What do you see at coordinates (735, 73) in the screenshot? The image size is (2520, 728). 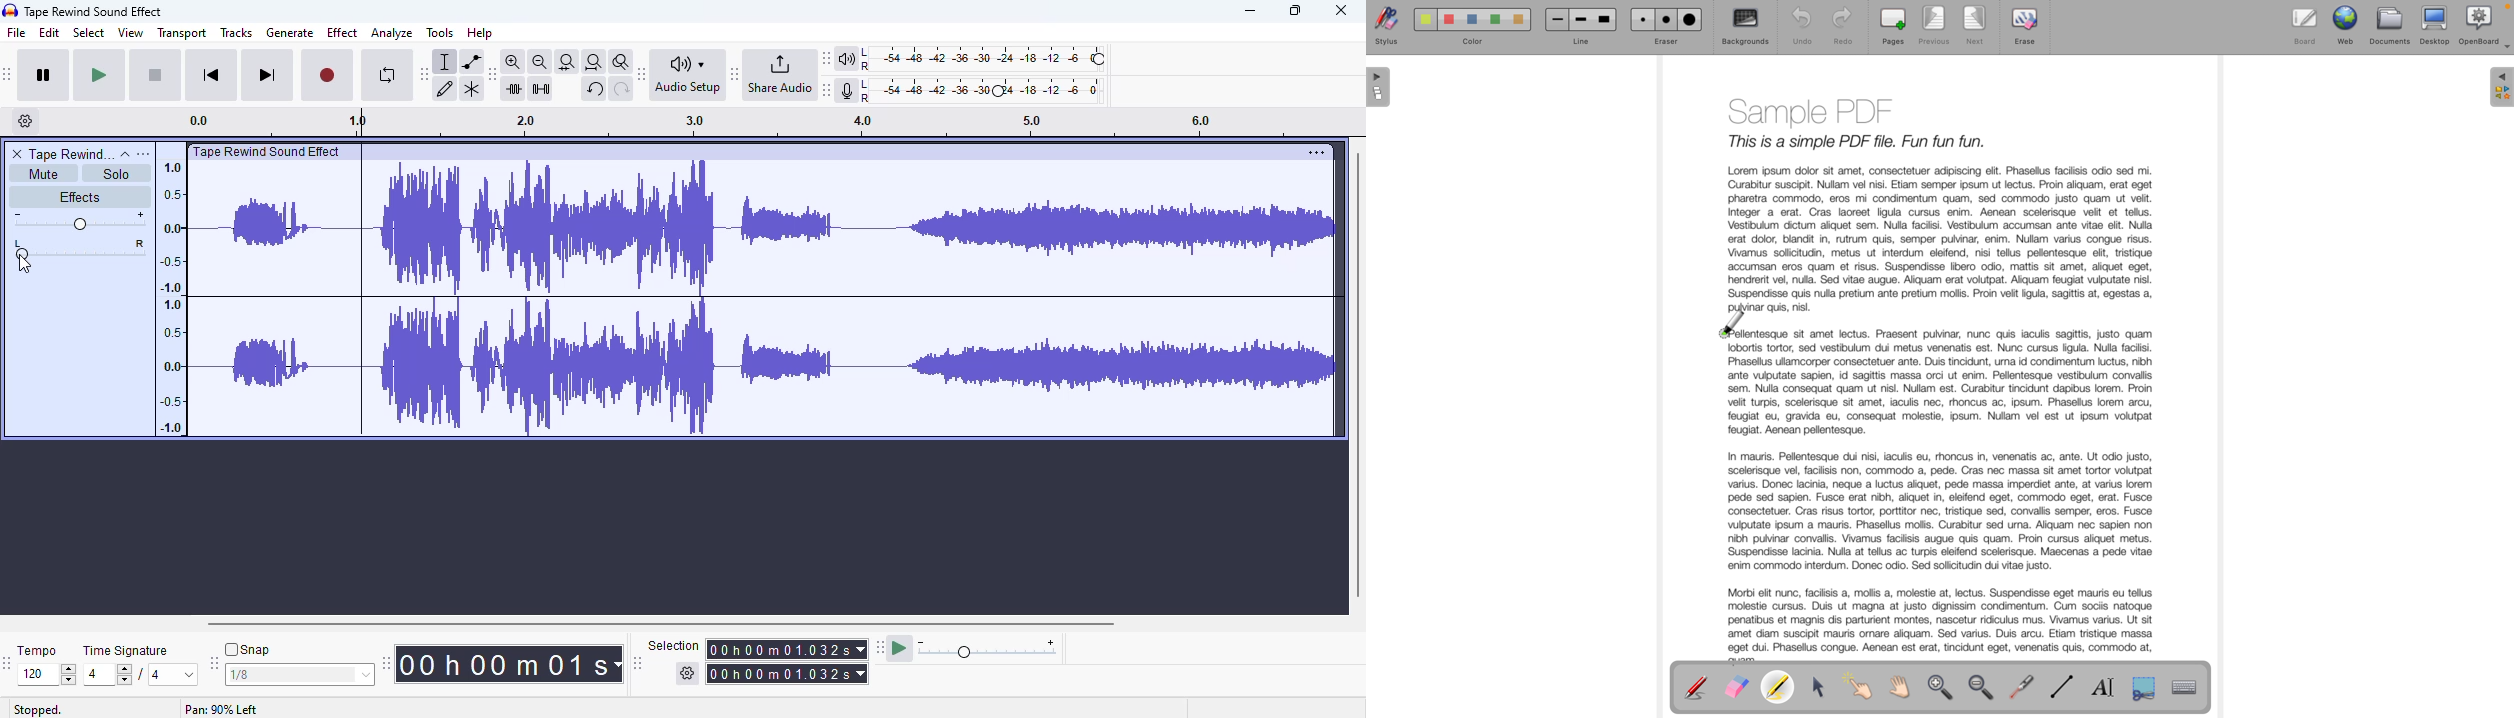 I see `audacity share audio toolbar` at bounding box center [735, 73].